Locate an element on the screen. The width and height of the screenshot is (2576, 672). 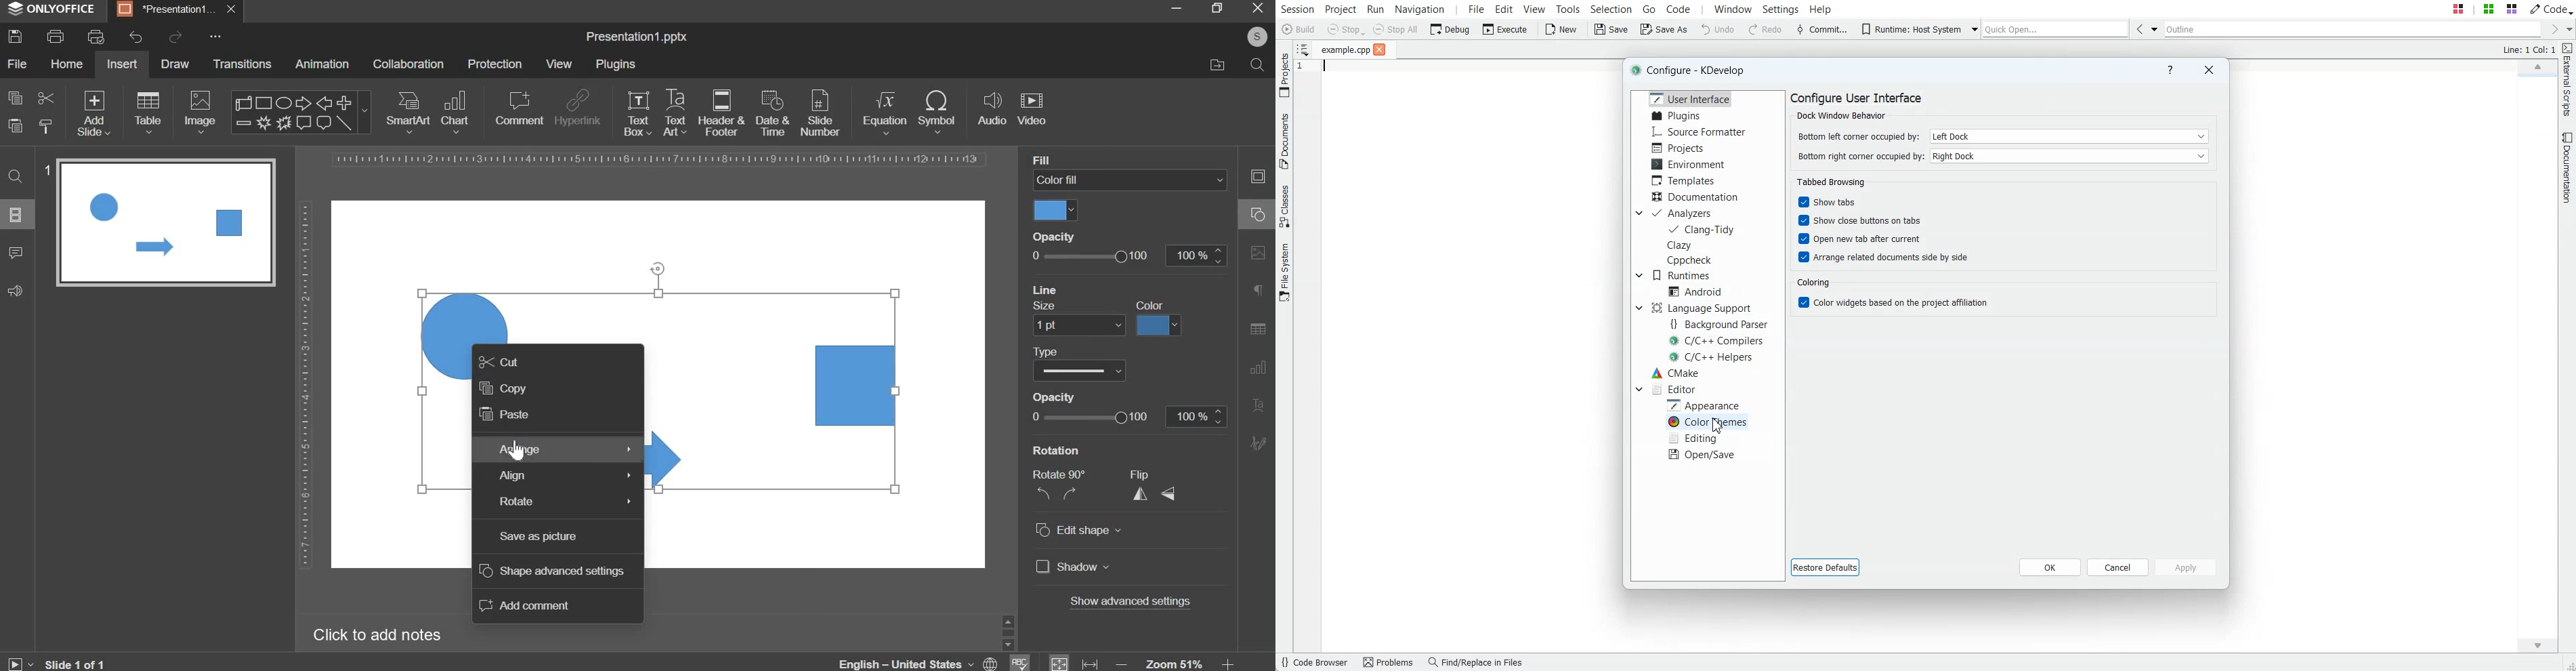
Presentation1.pptx is located at coordinates (637, 37).